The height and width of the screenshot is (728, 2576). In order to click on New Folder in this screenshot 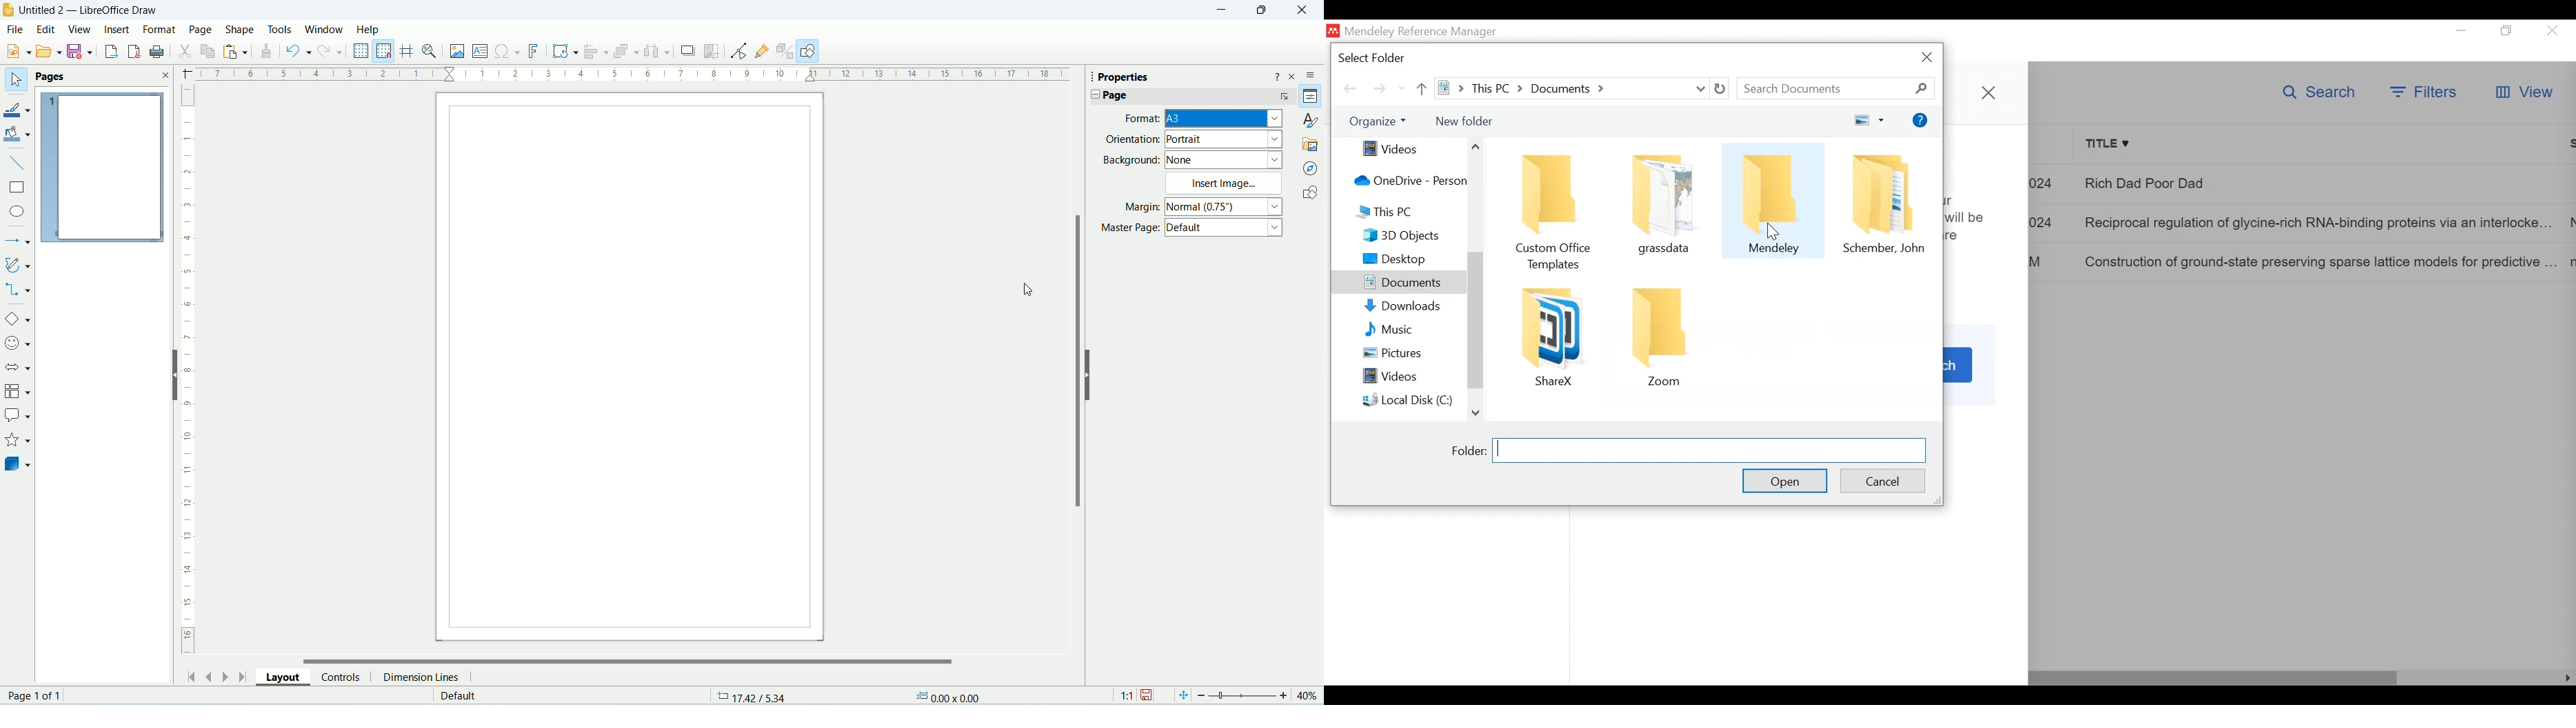, I will do `click(1464, 121)`.